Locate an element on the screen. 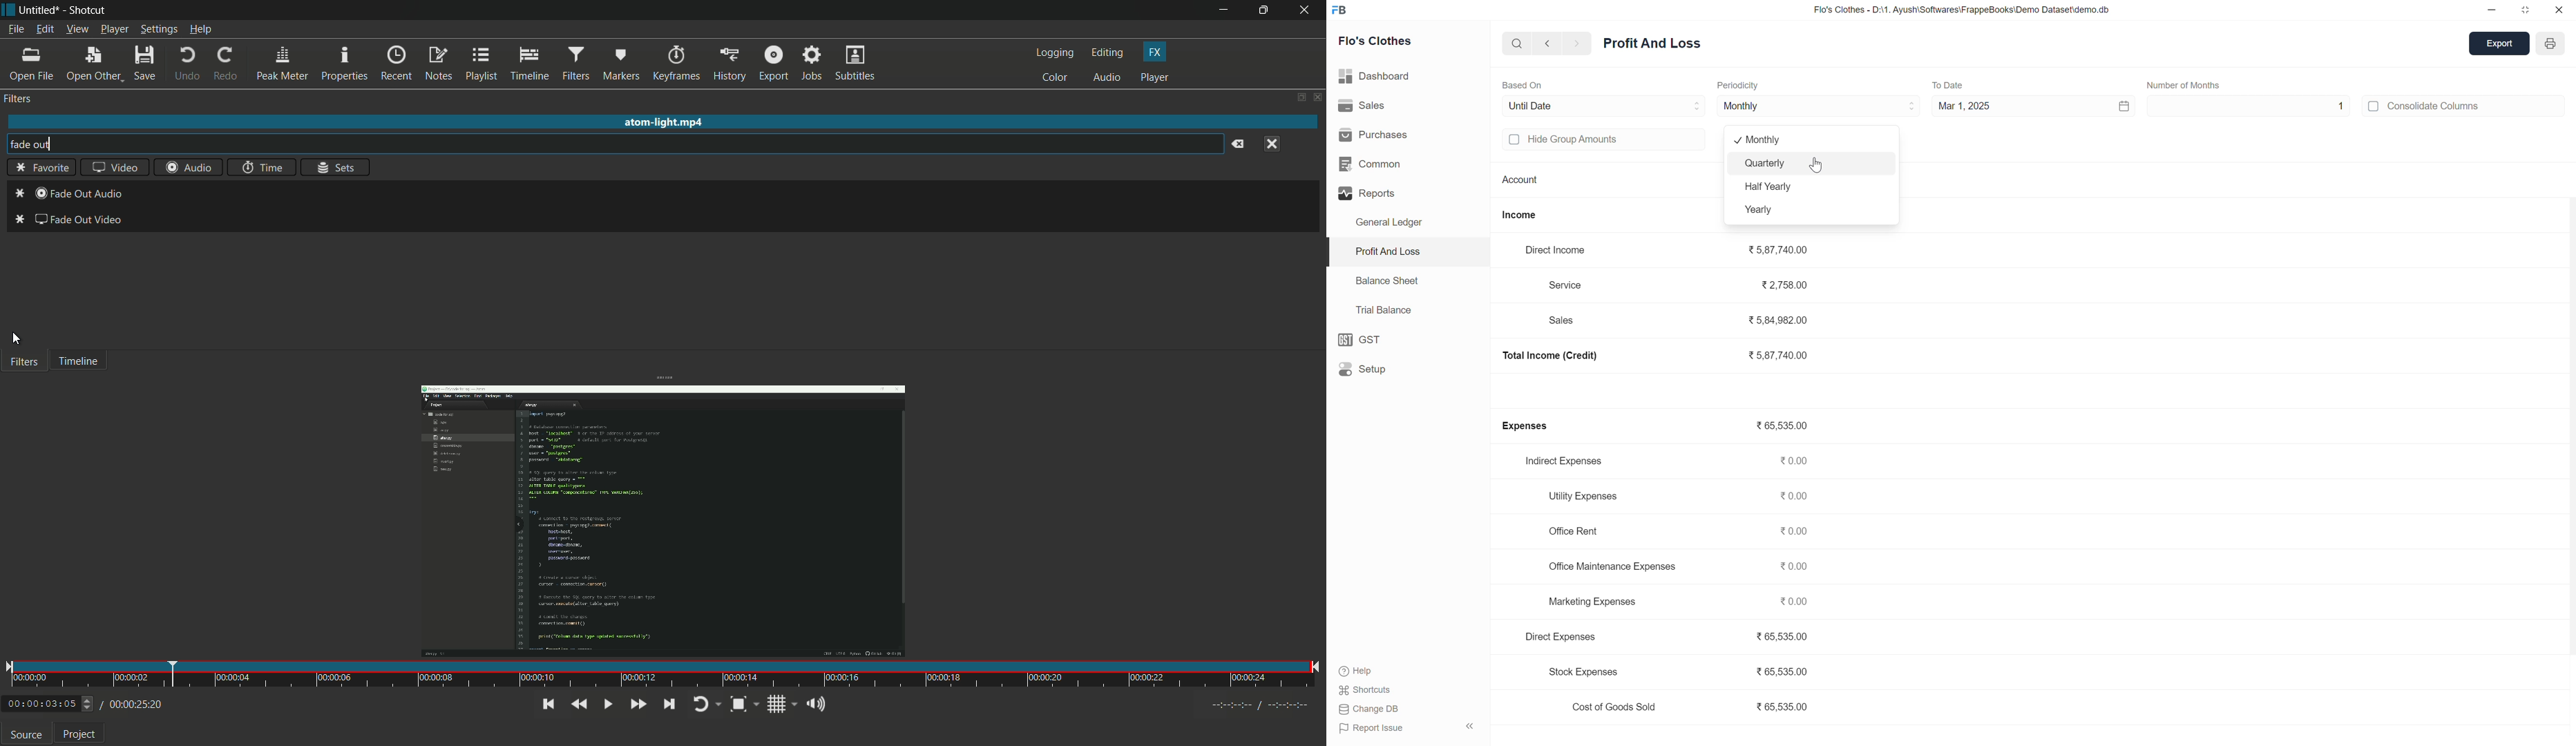 This screenshot has width=2576, height=756. GST is located at coordinates (1368, 338).